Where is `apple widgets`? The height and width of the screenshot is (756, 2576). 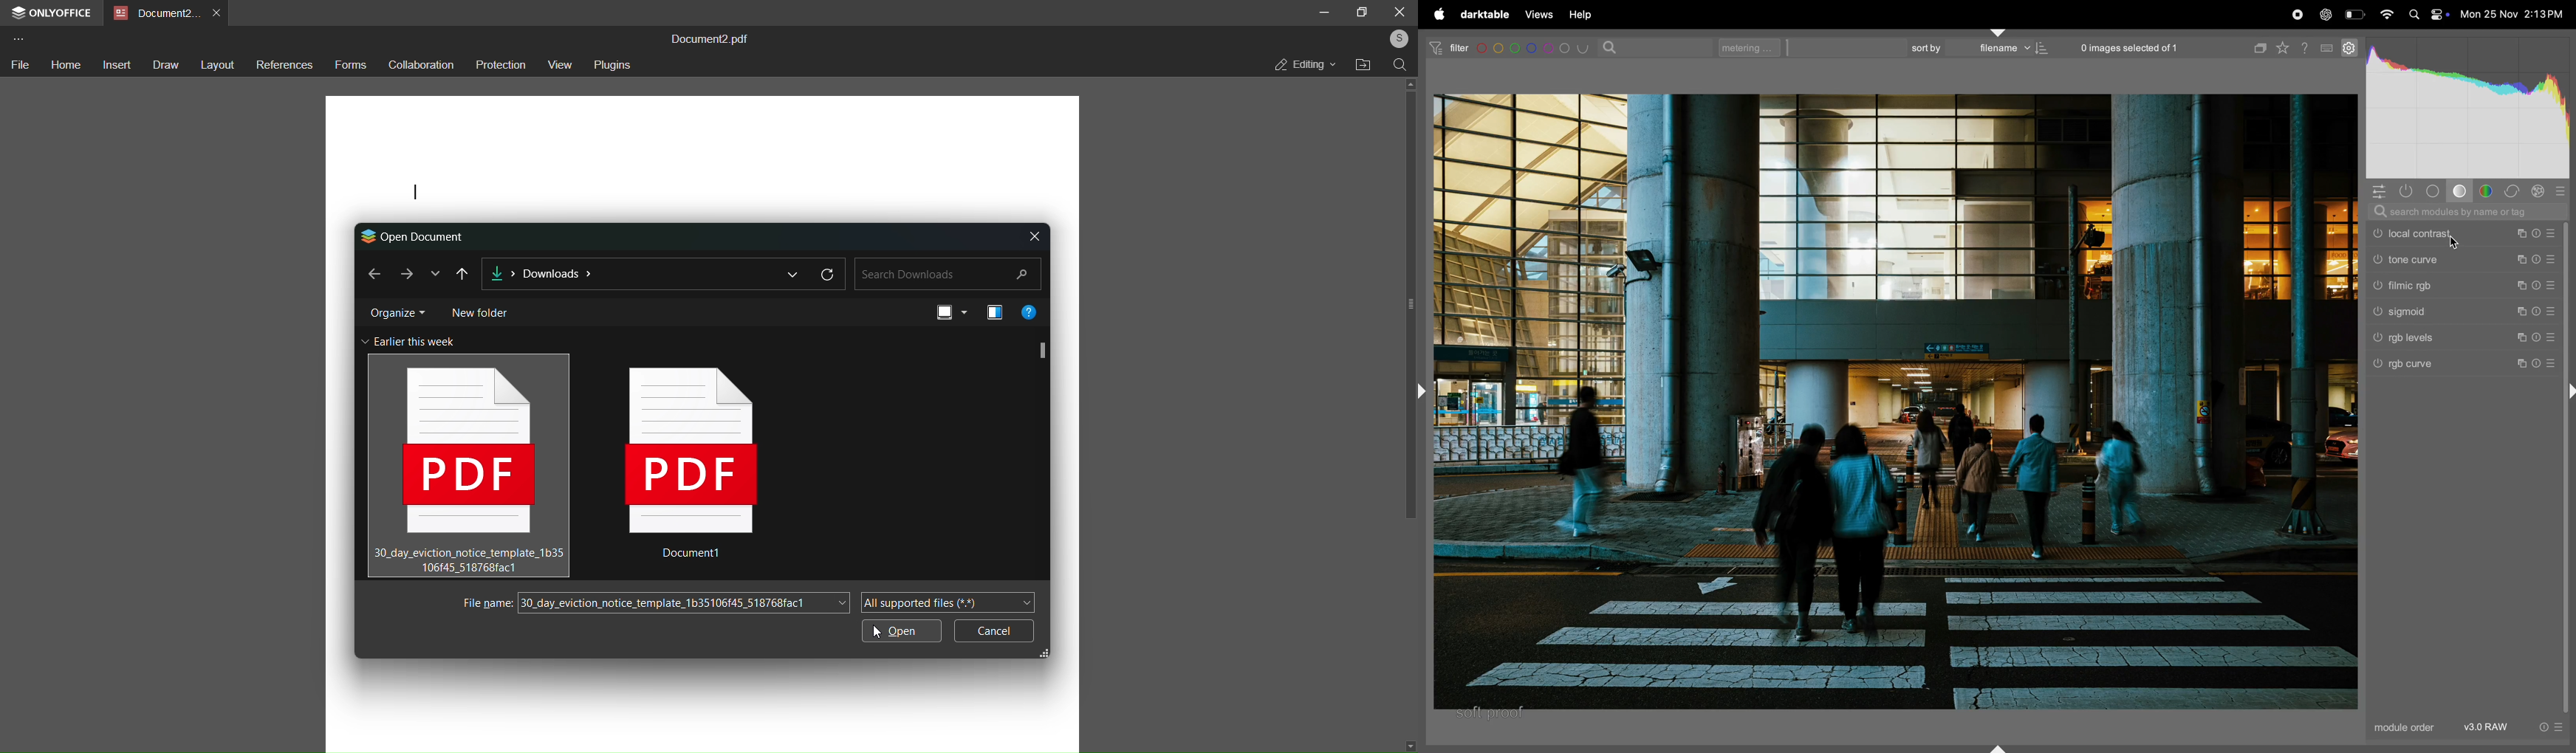 apple widgets is located at coordinates (2440, 15).